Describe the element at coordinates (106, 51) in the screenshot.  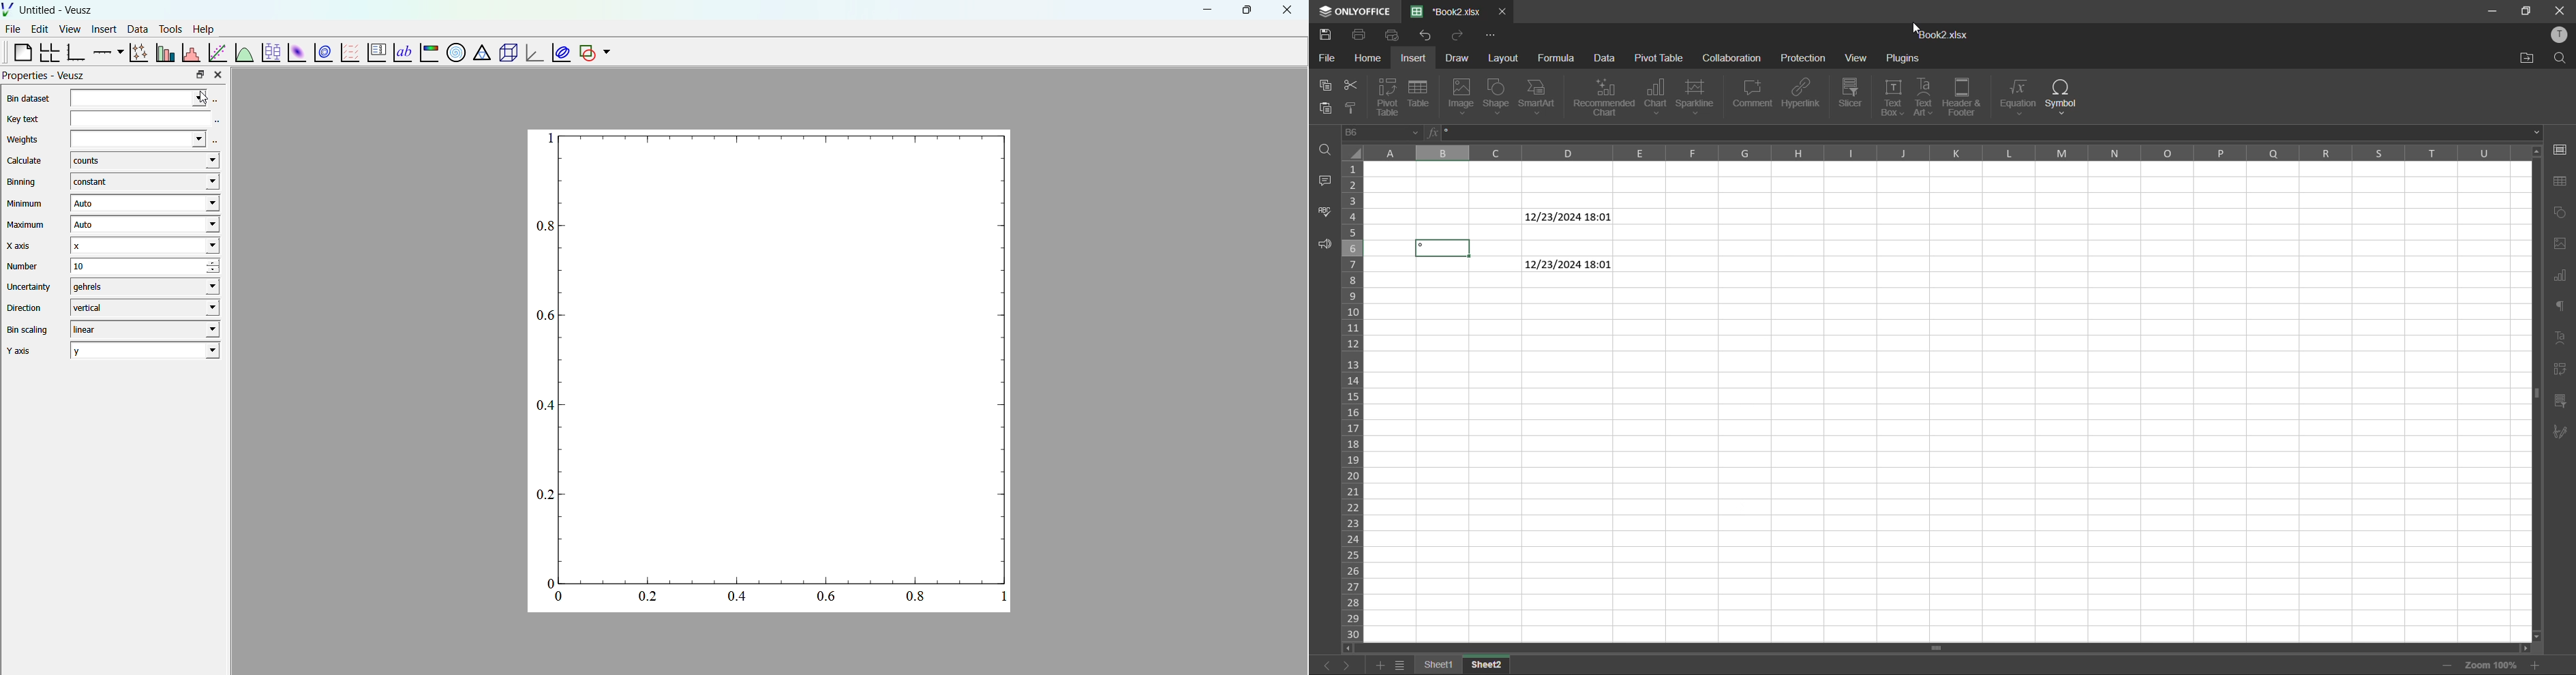
I see `add an axis to a plot` at that location.